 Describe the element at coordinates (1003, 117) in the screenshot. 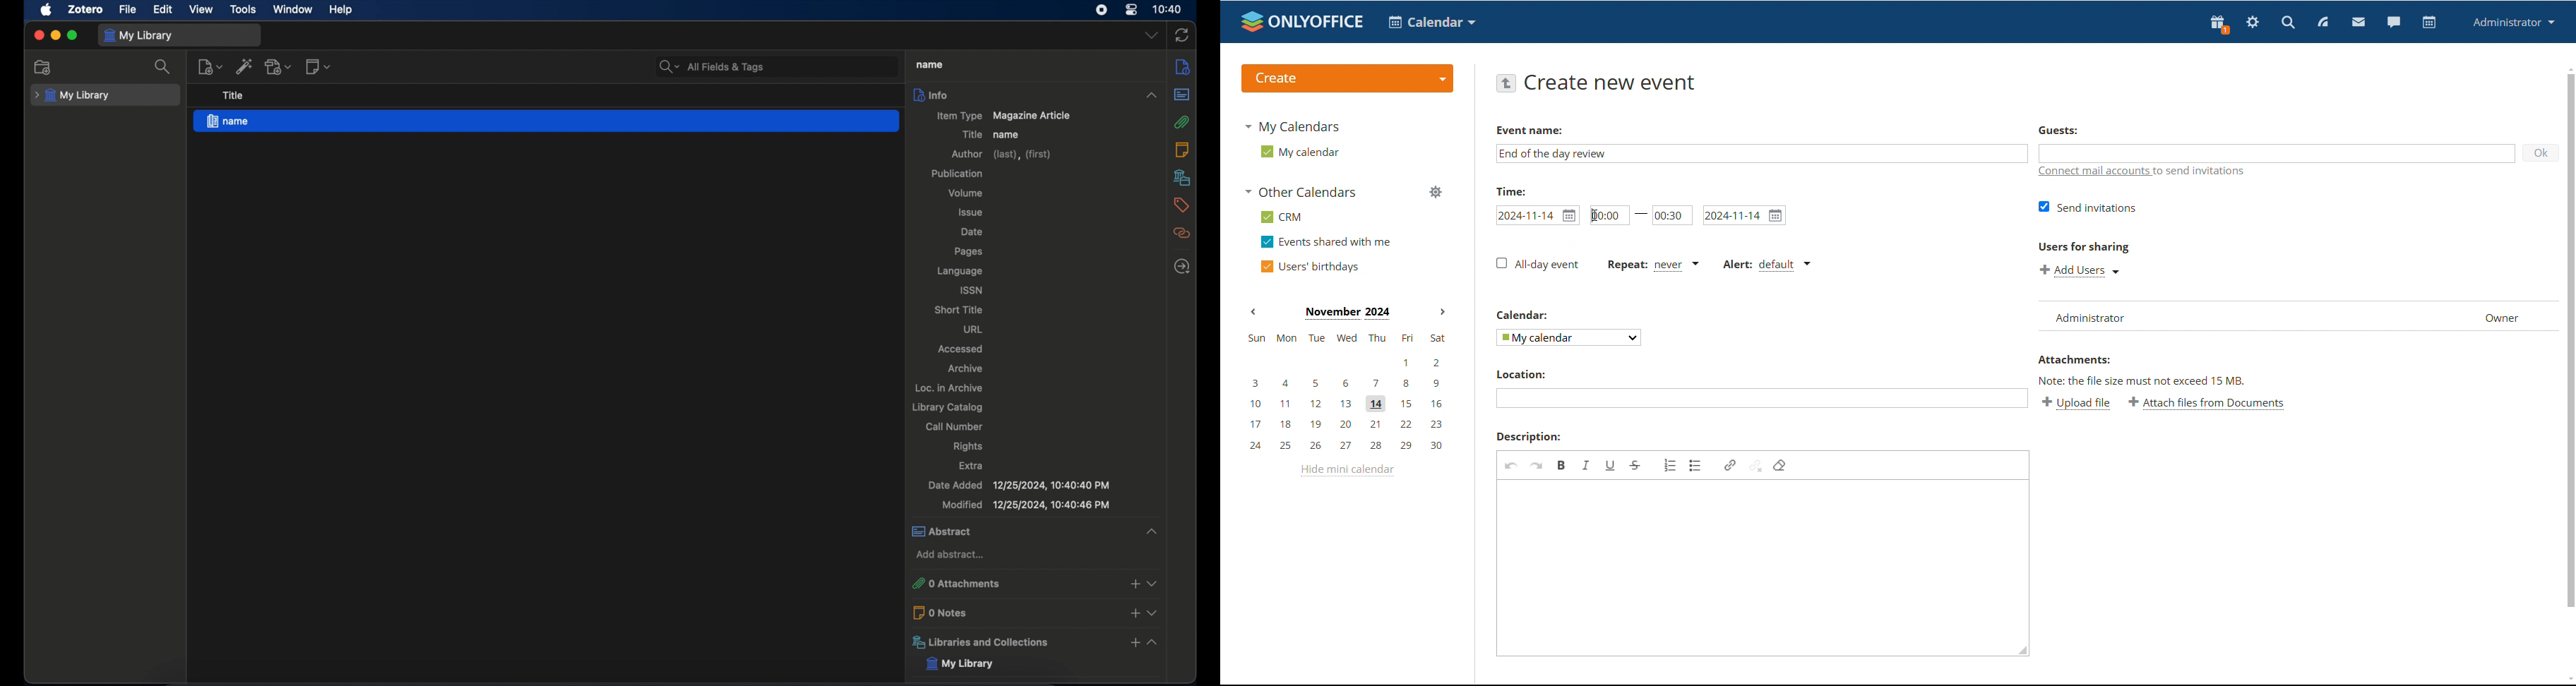

I see `item type` at that location.